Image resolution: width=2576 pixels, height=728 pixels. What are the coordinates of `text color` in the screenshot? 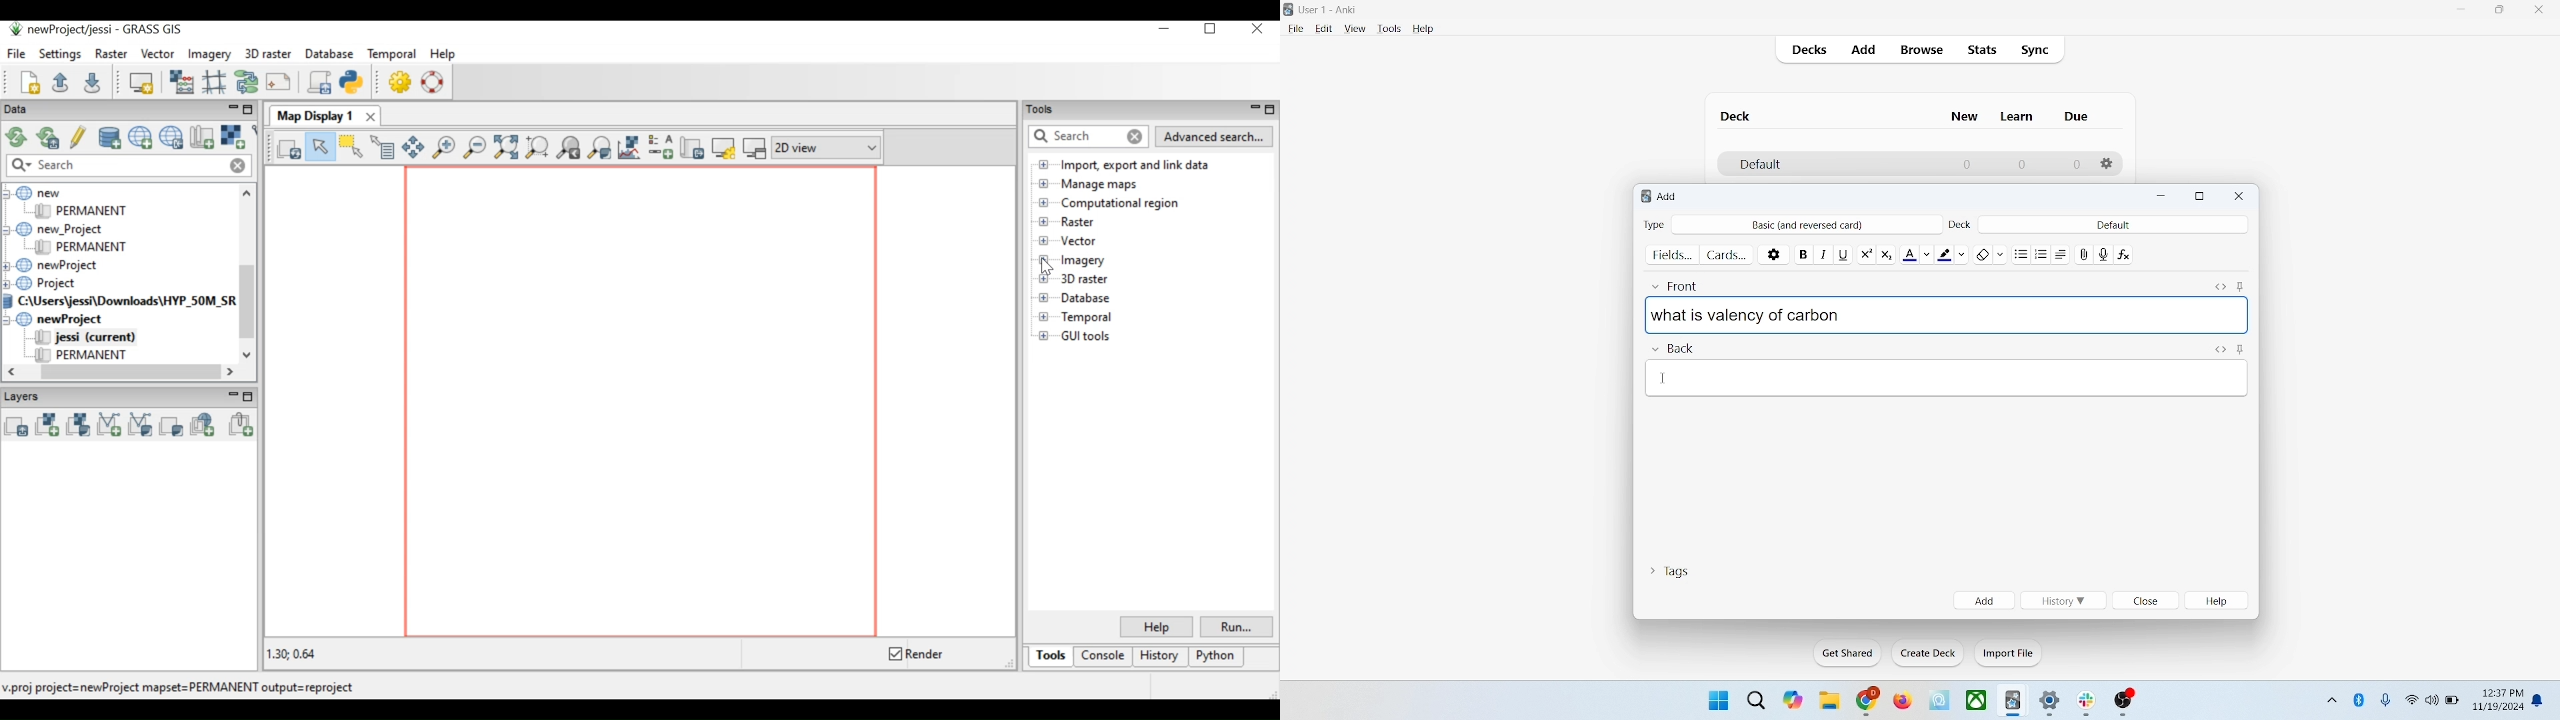 It's located at (1920, 253).